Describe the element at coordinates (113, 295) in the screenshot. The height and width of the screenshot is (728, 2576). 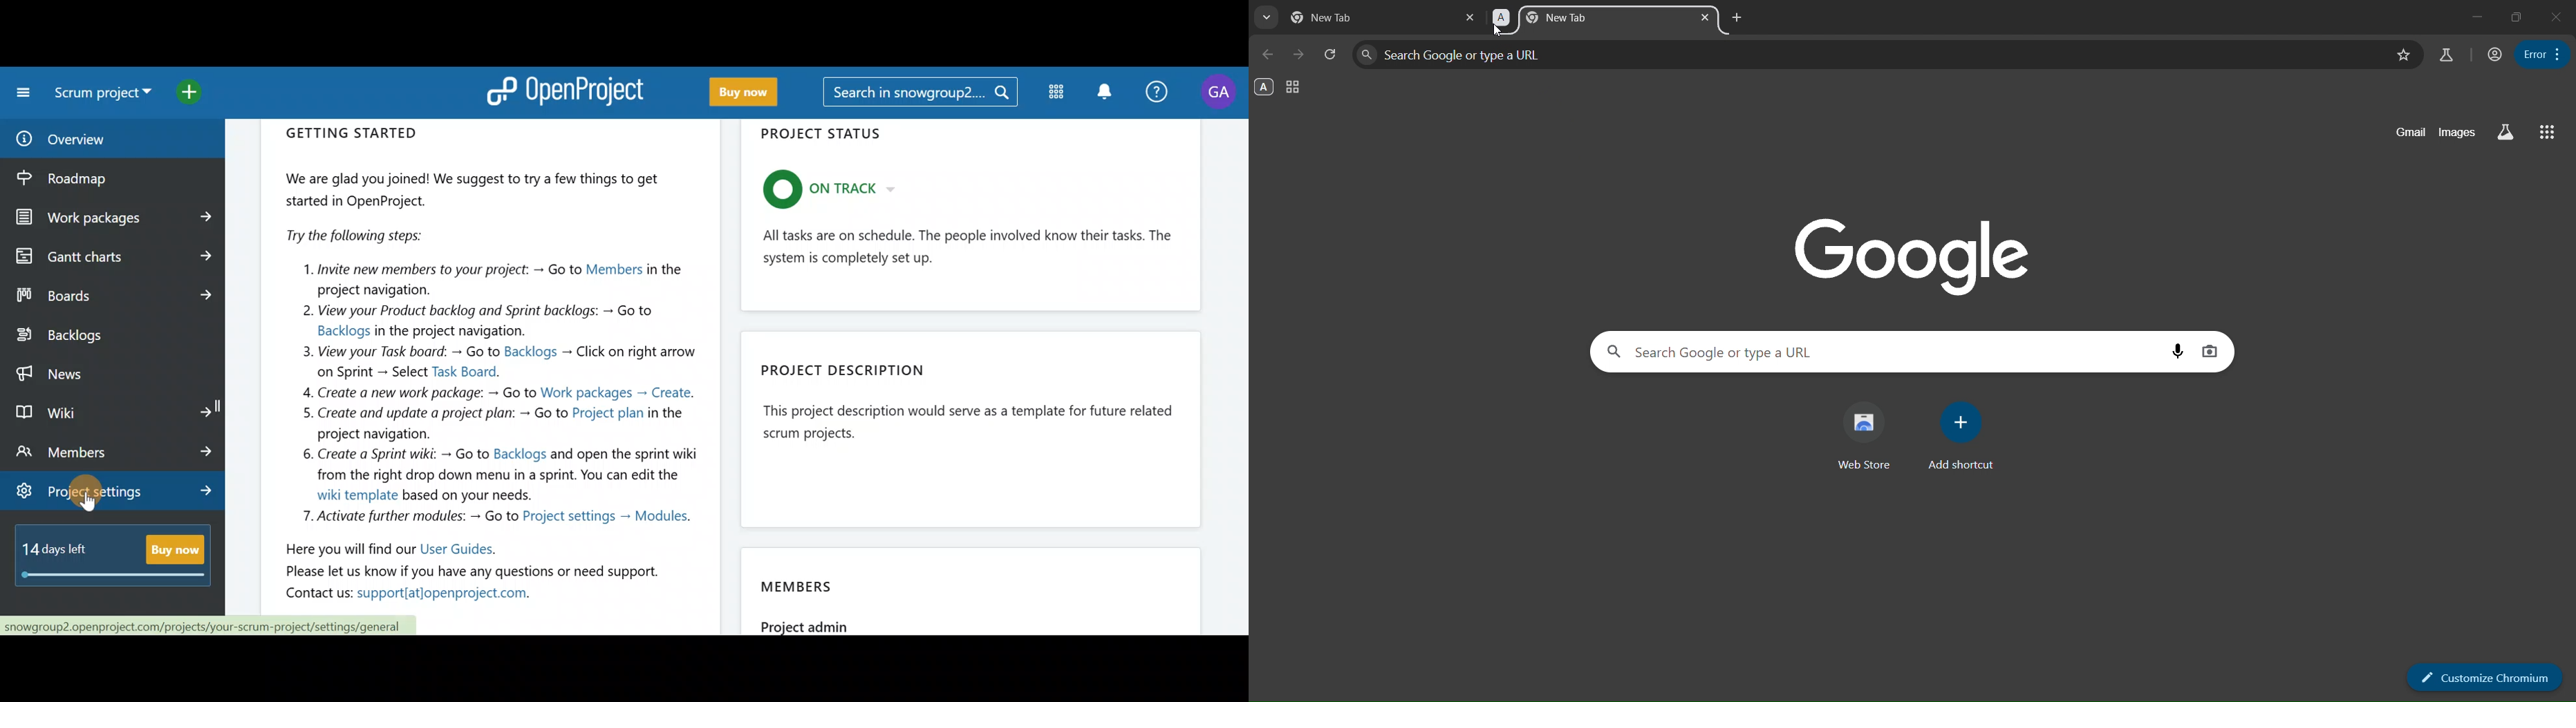
I see `Boards` at that location.